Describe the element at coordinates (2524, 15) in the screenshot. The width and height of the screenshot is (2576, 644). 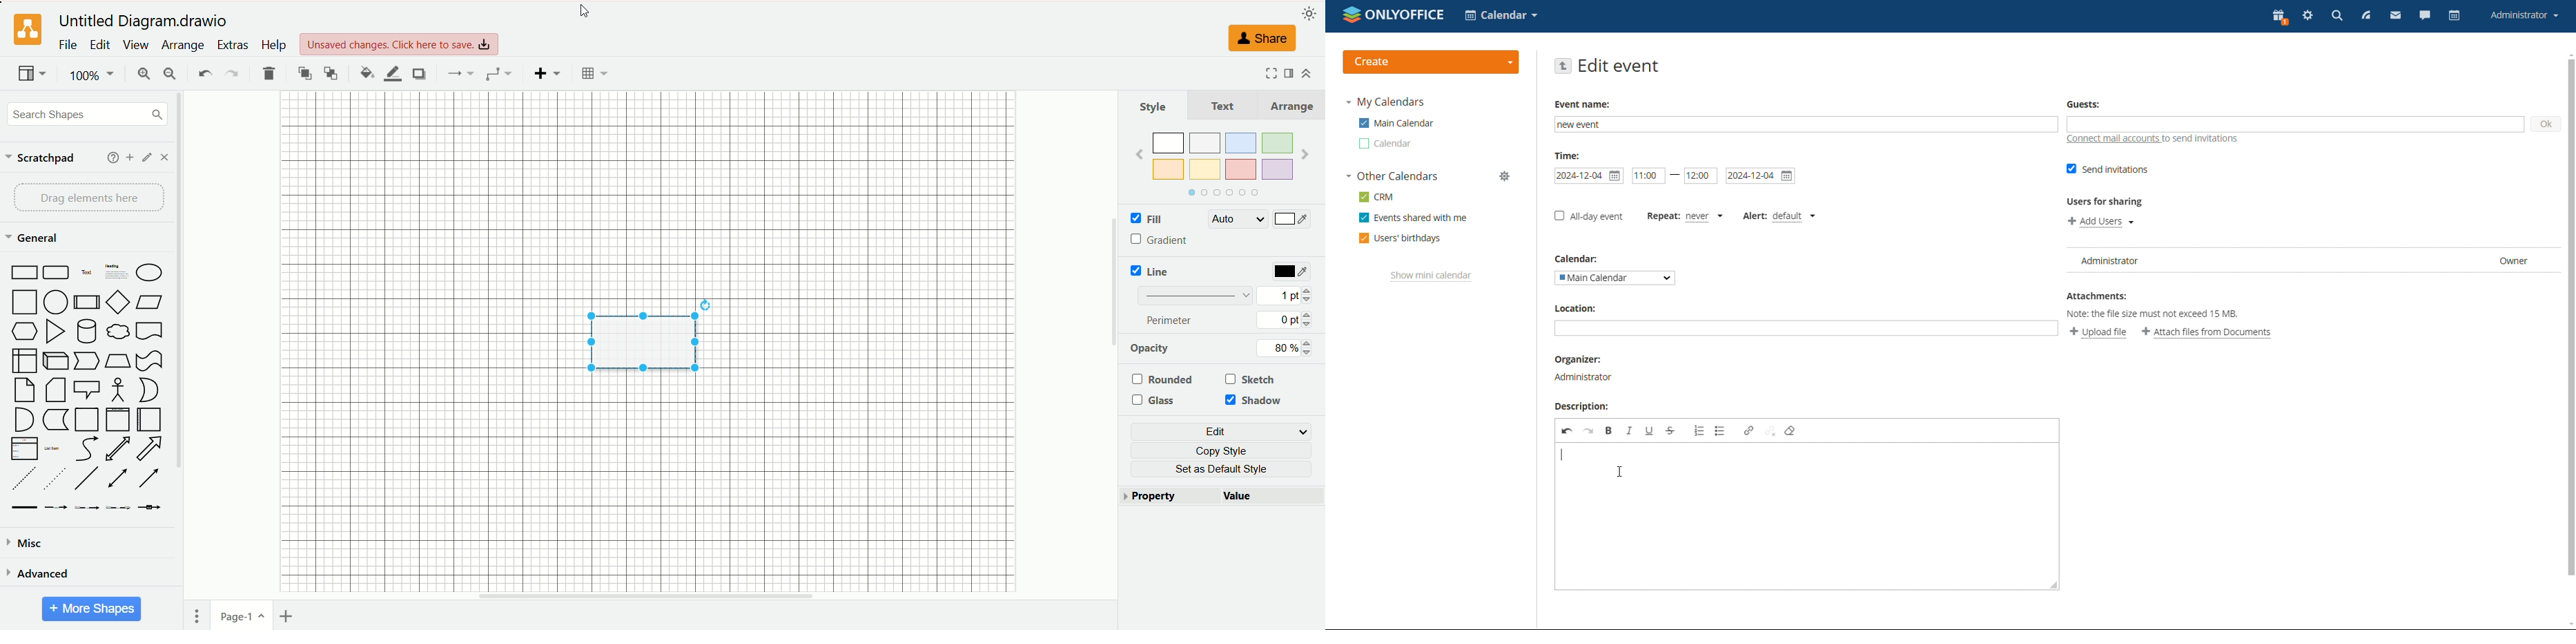
I see `account` at that location.